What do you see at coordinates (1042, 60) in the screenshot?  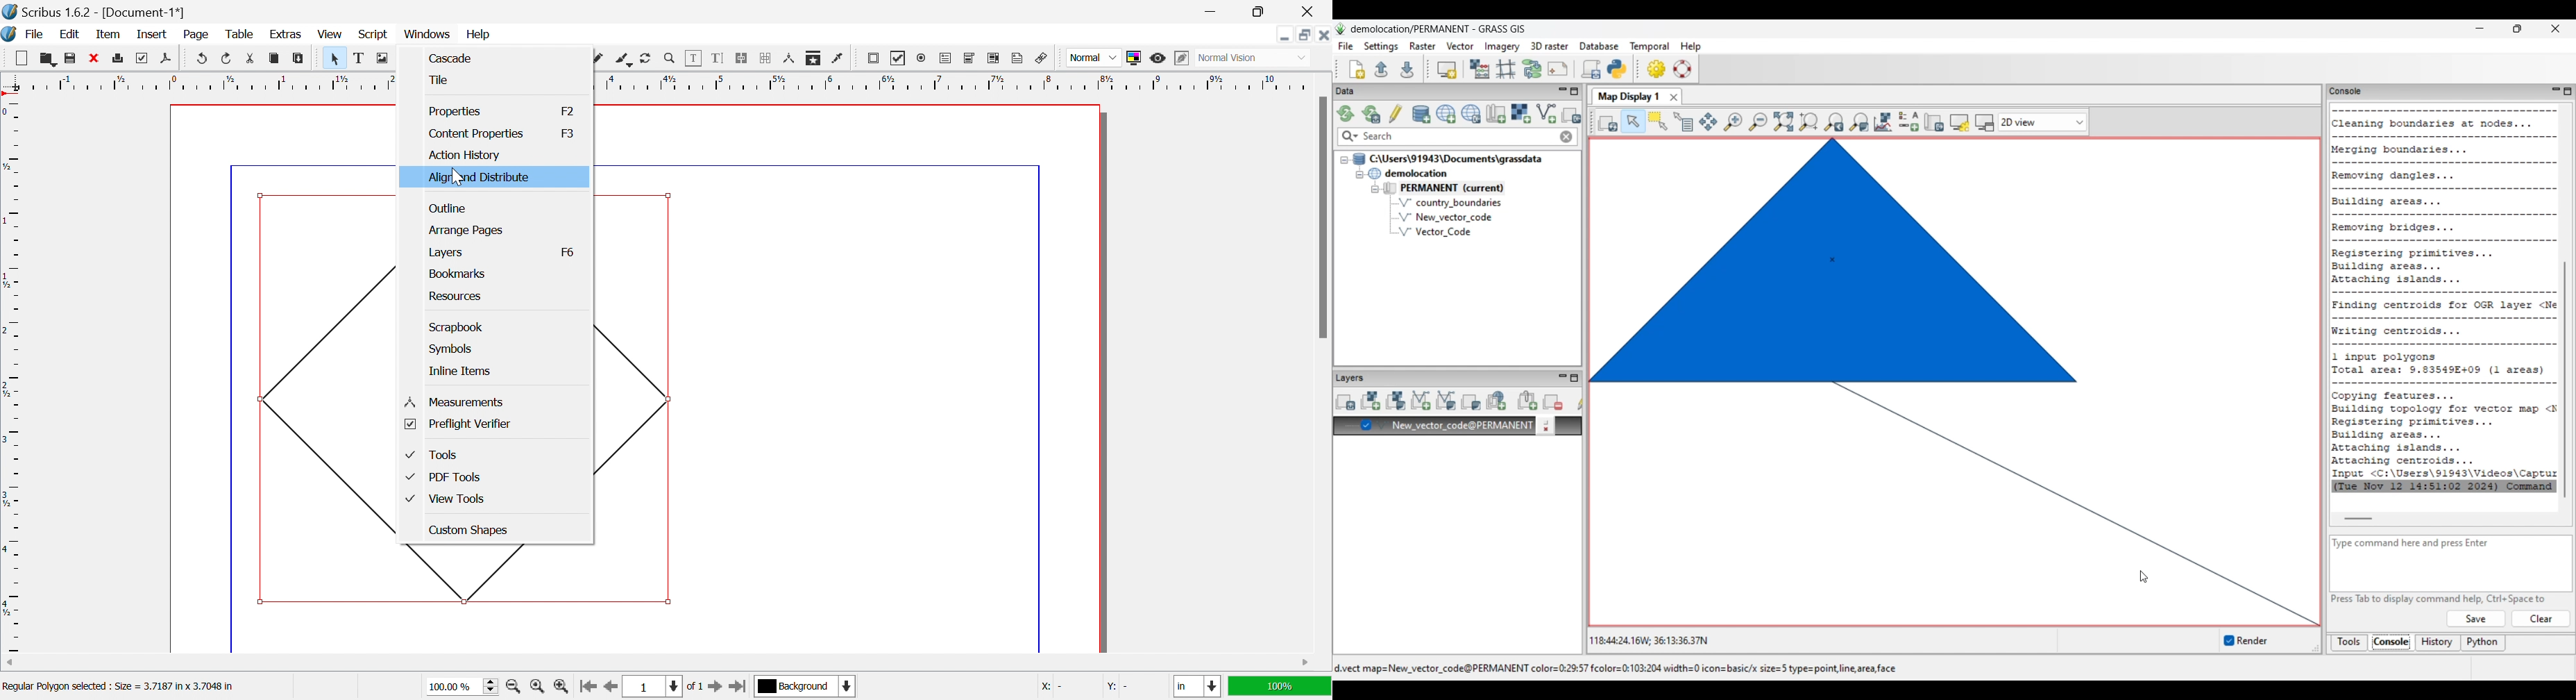 I see `Link Annotation` at bounding box center [1042, 60].